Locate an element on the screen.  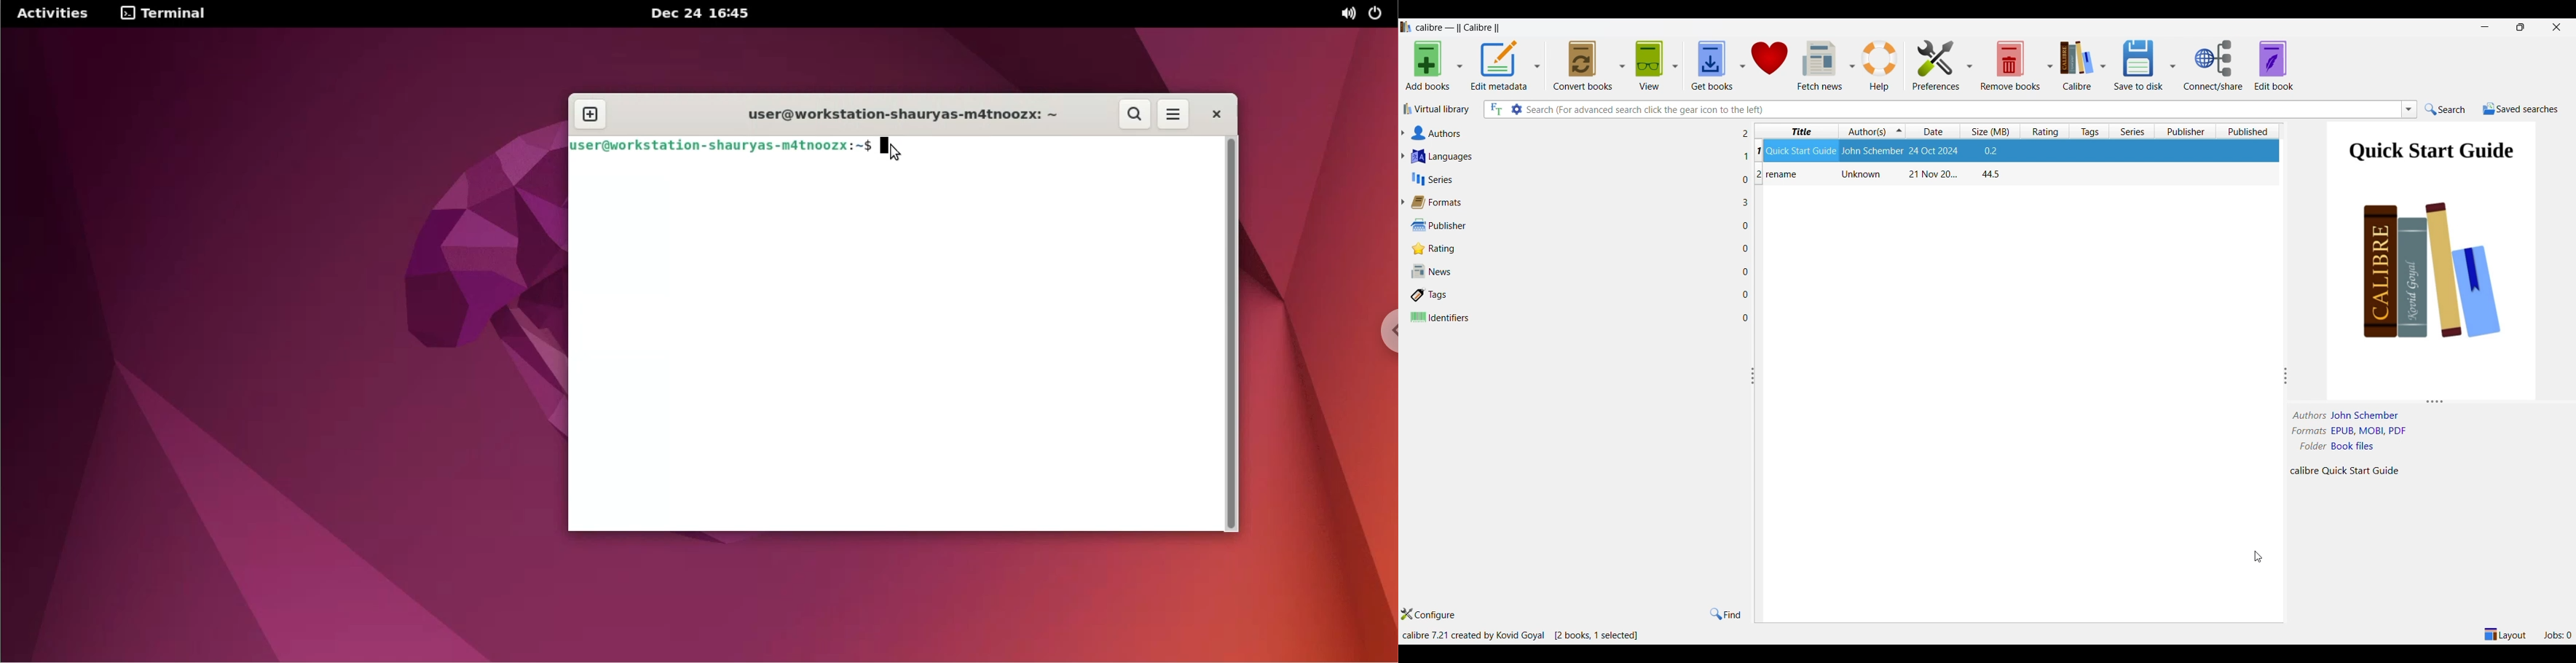
formats is located at coordinates (2310, 431).